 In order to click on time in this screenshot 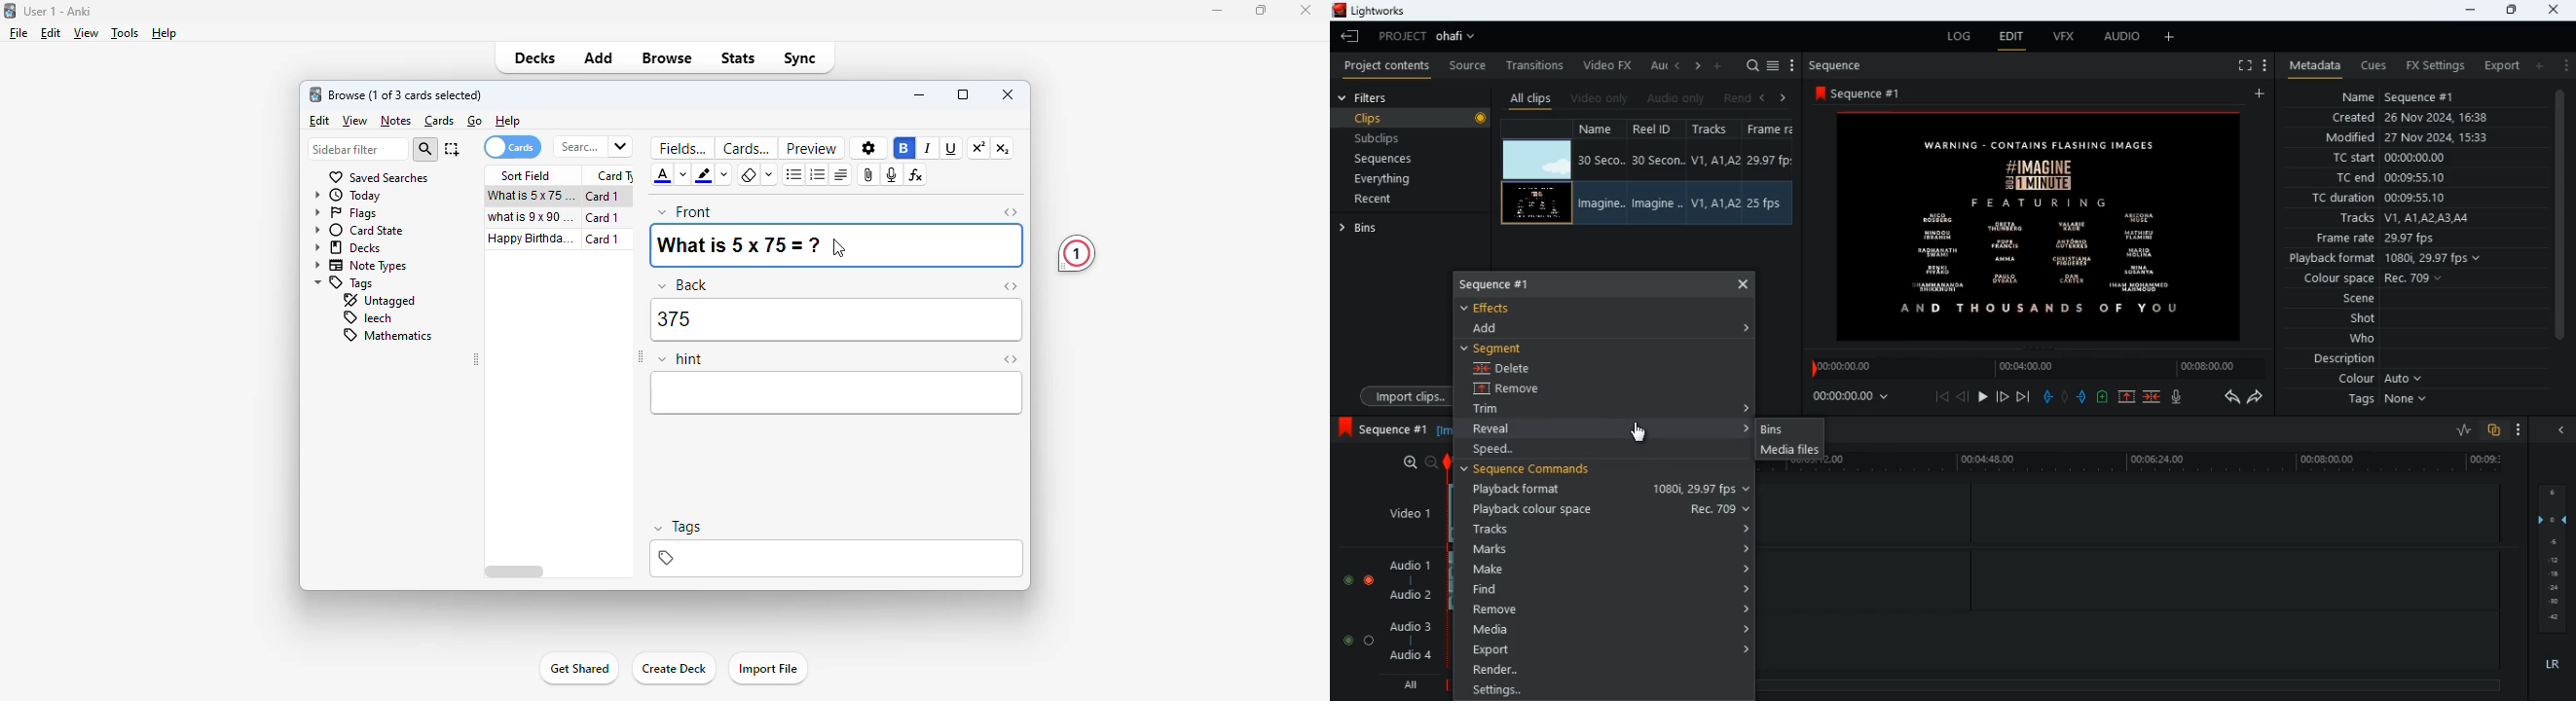, I will do `click(1855, 397)`.